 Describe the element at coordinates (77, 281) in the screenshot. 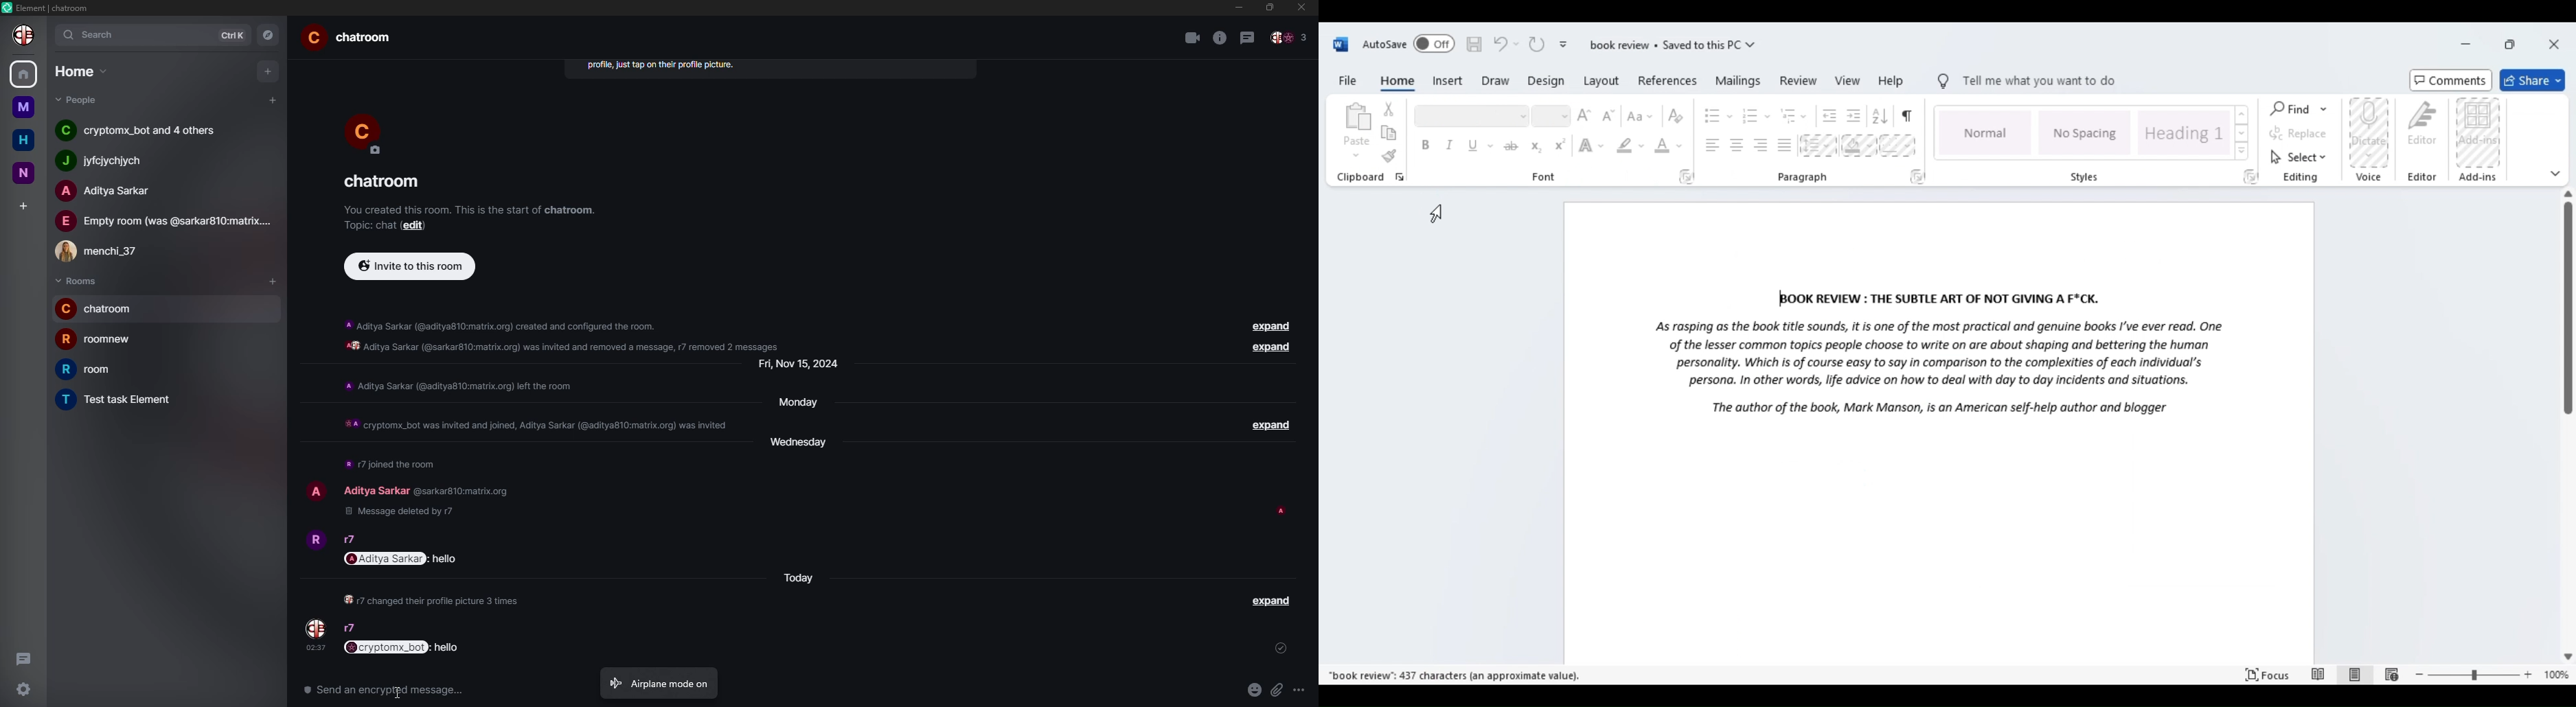

I see `rooms` at that location.